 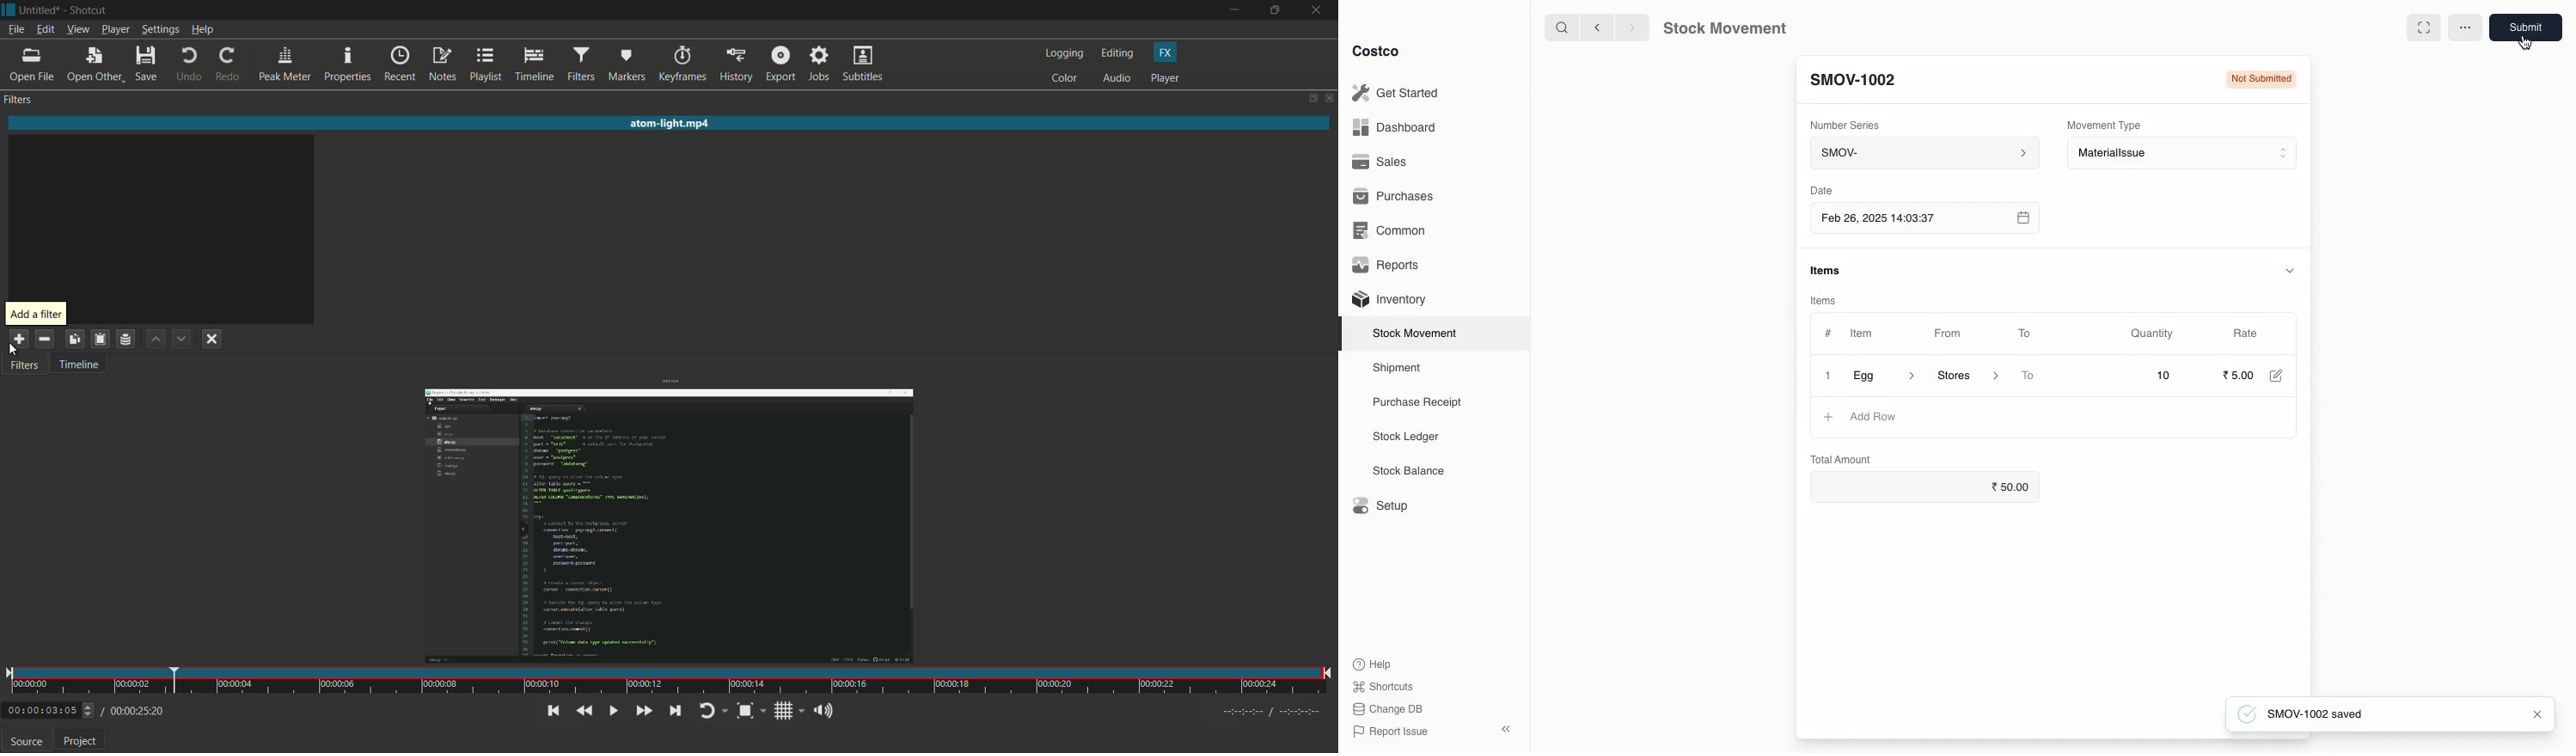 What do you see at coordinates (1374, 662) in the screenshot?
I see `Help` at bounding box center [1374, 662].